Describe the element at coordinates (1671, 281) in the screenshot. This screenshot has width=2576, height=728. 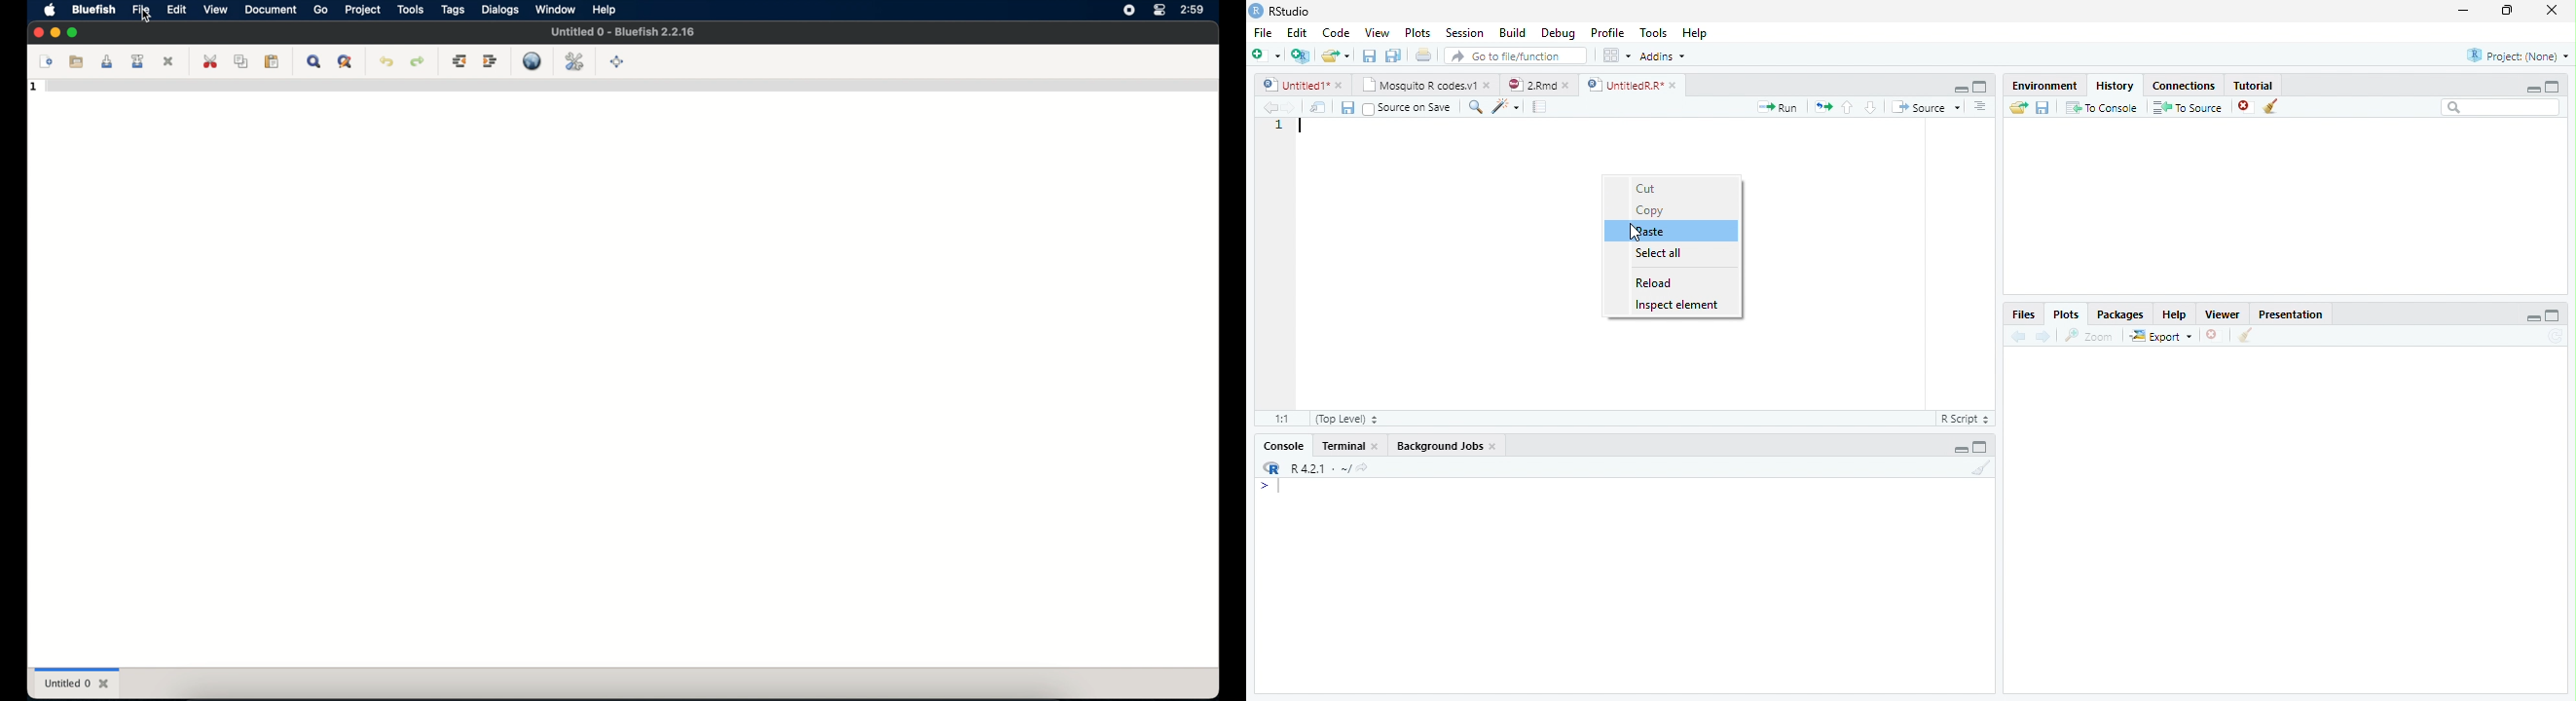
I see `Reload` at that location.